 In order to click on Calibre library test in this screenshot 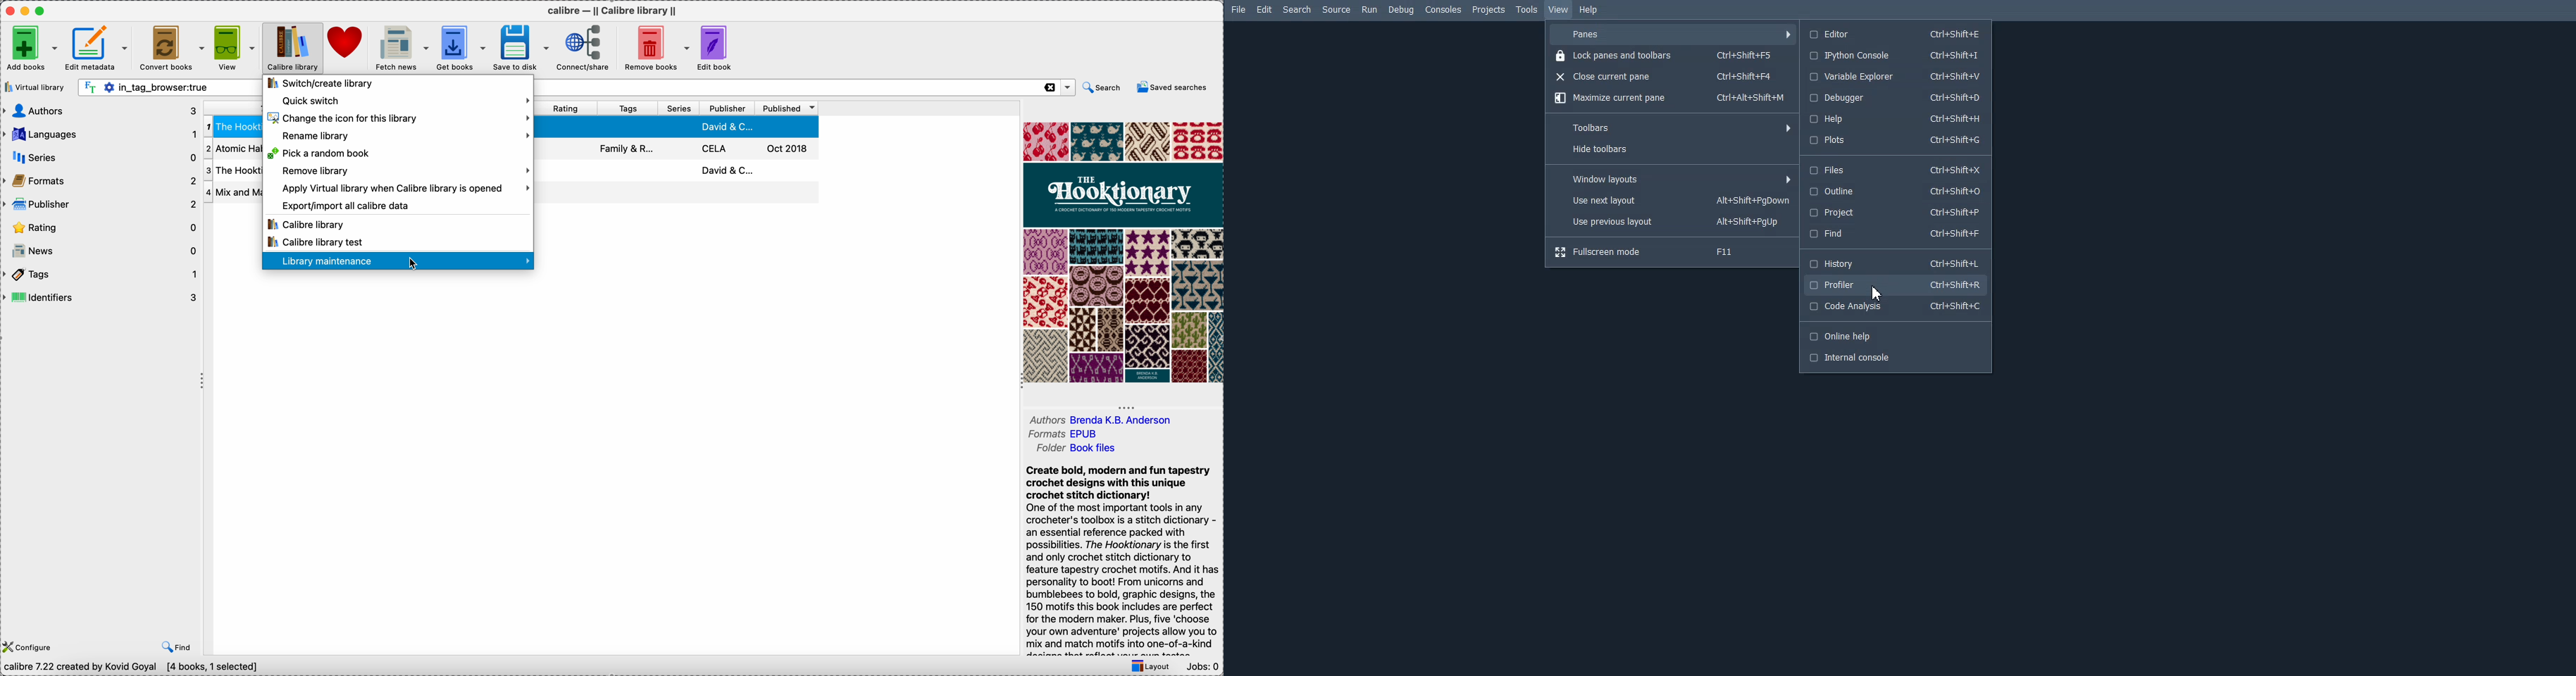, I will do `click(317, 242)`.